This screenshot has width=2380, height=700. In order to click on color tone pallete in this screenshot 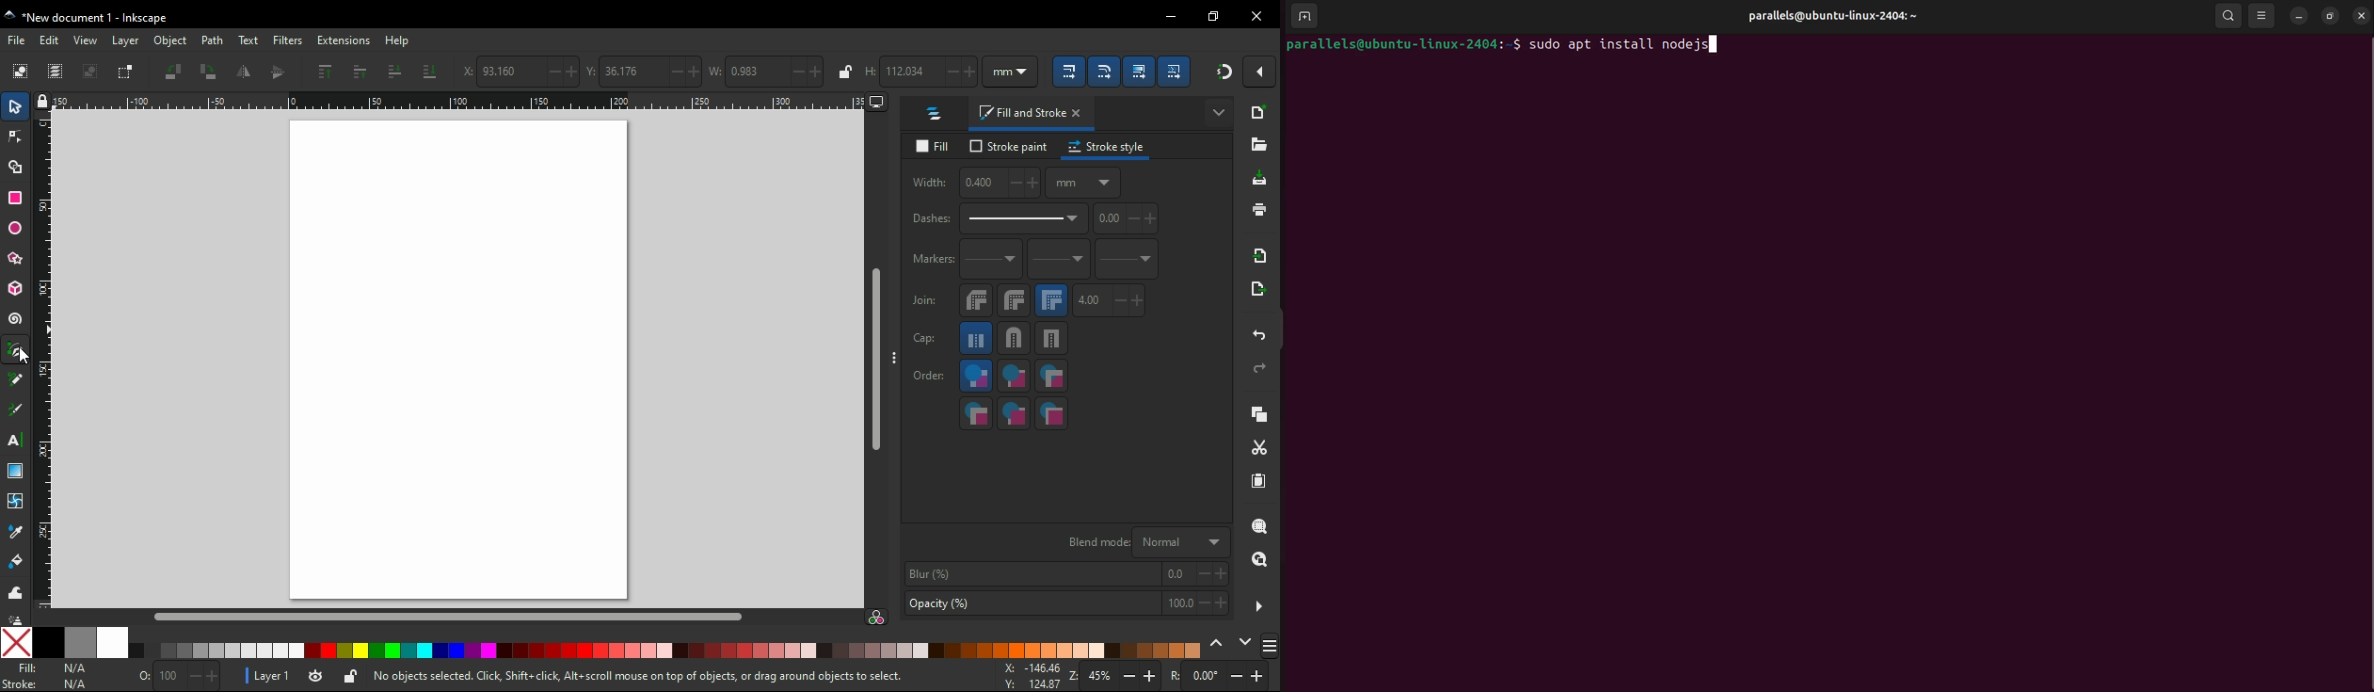, I will do `click(403, 651)`.